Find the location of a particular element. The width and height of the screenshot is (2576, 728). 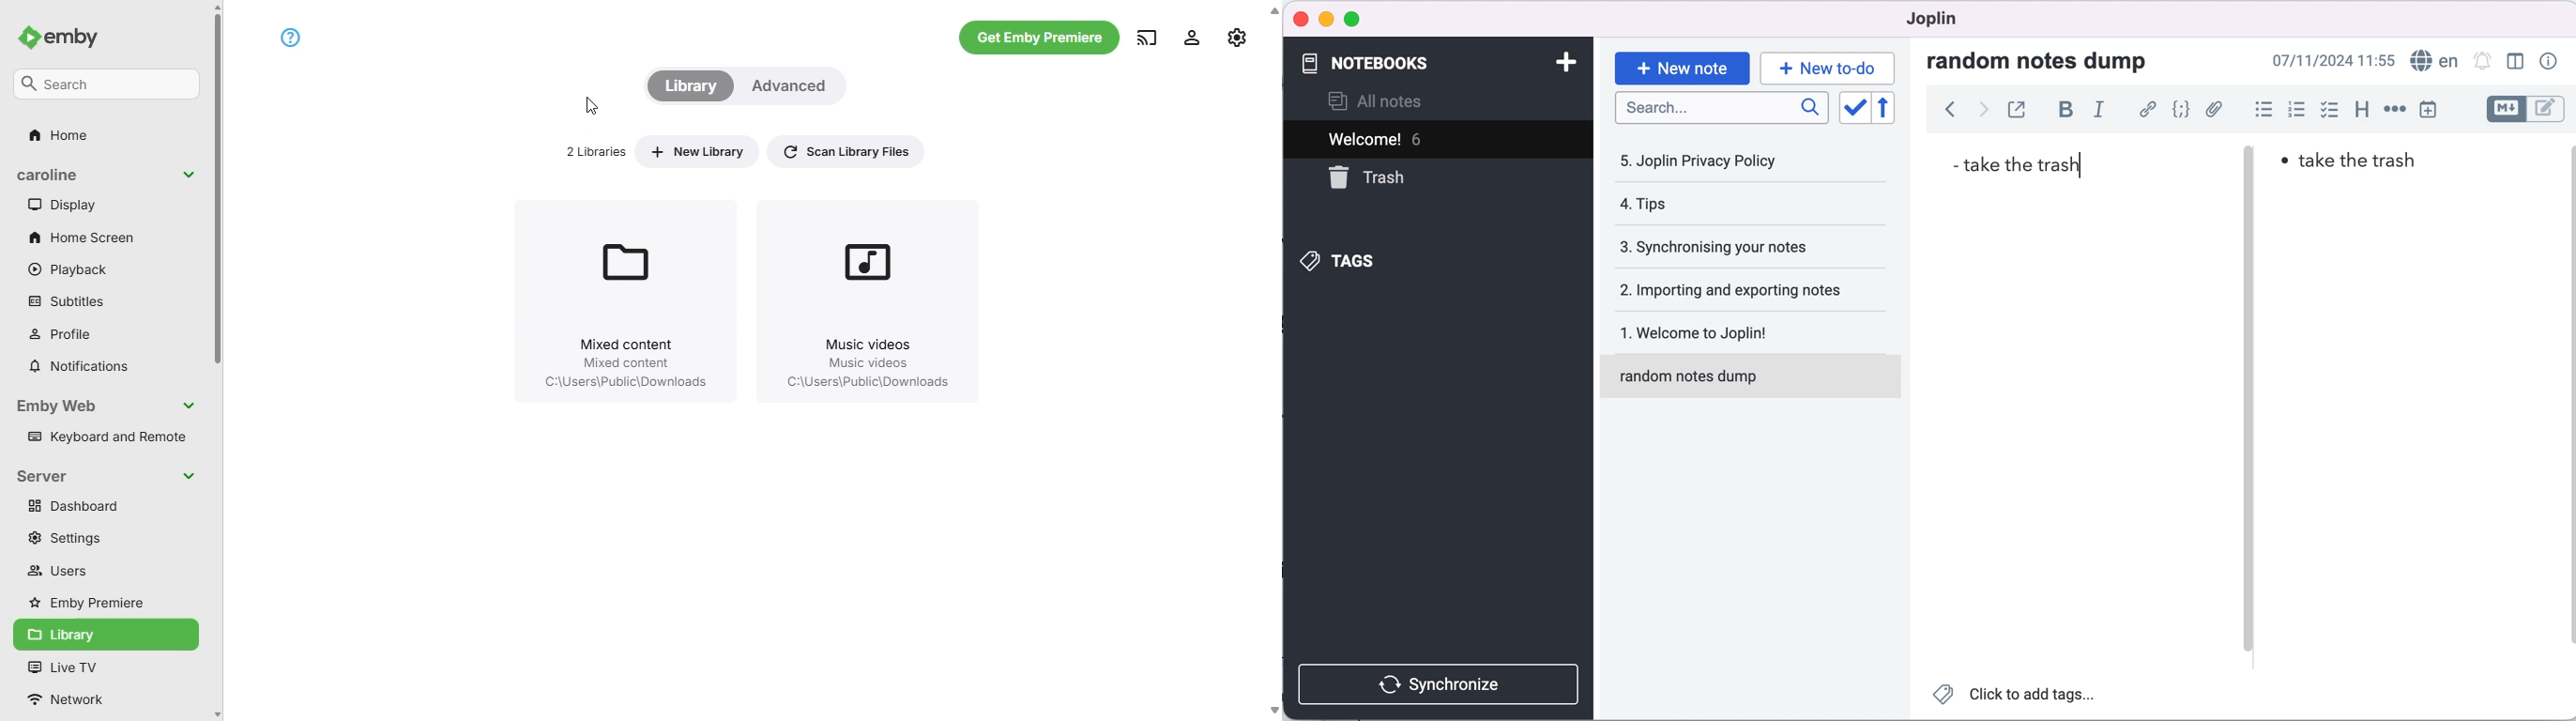

close is located at coordinates (1300, 18).